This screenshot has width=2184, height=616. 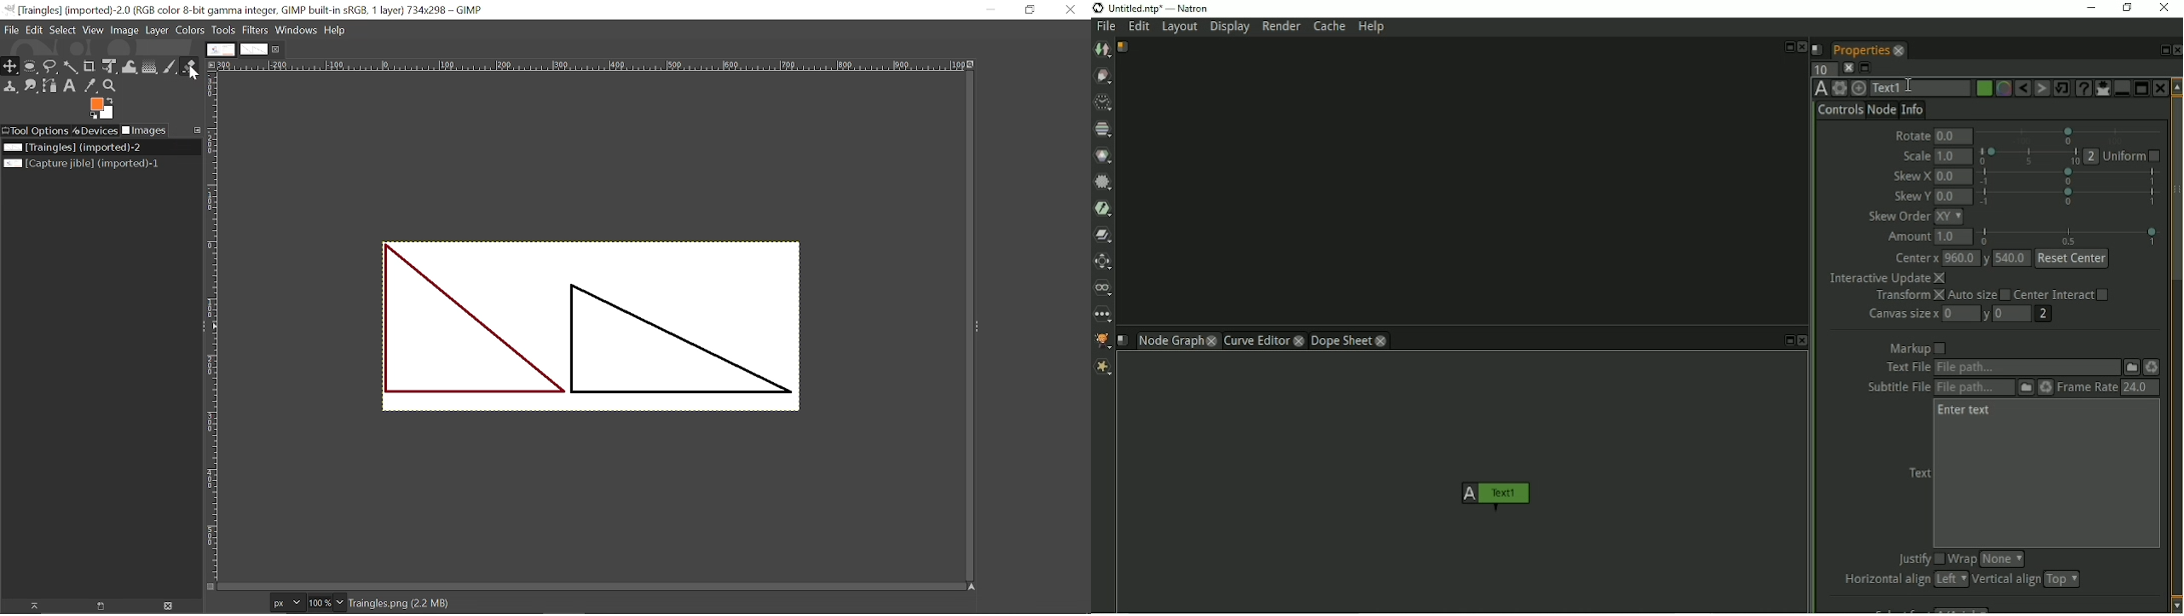 I want to click on Sidebar menu, so click(x=980, y=327).